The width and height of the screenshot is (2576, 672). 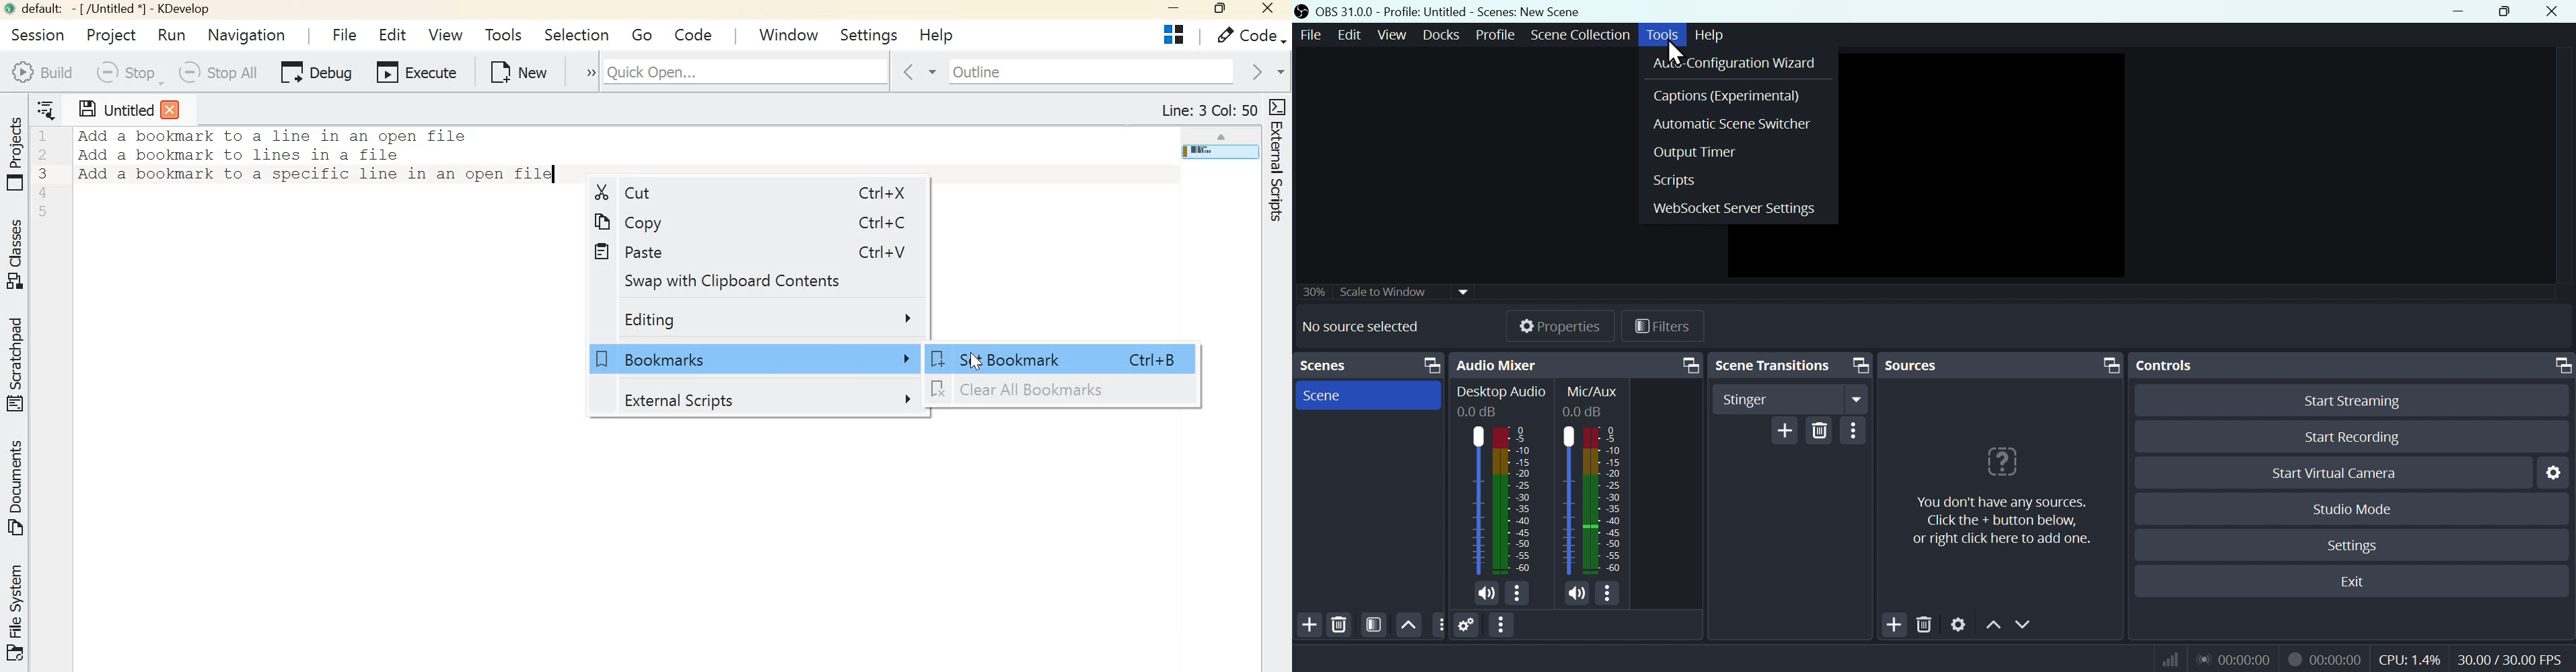 I want to click on OBS 31.0 .0 Profile: Untitled - Scenes:New scene, so click(x=1451, y=11).